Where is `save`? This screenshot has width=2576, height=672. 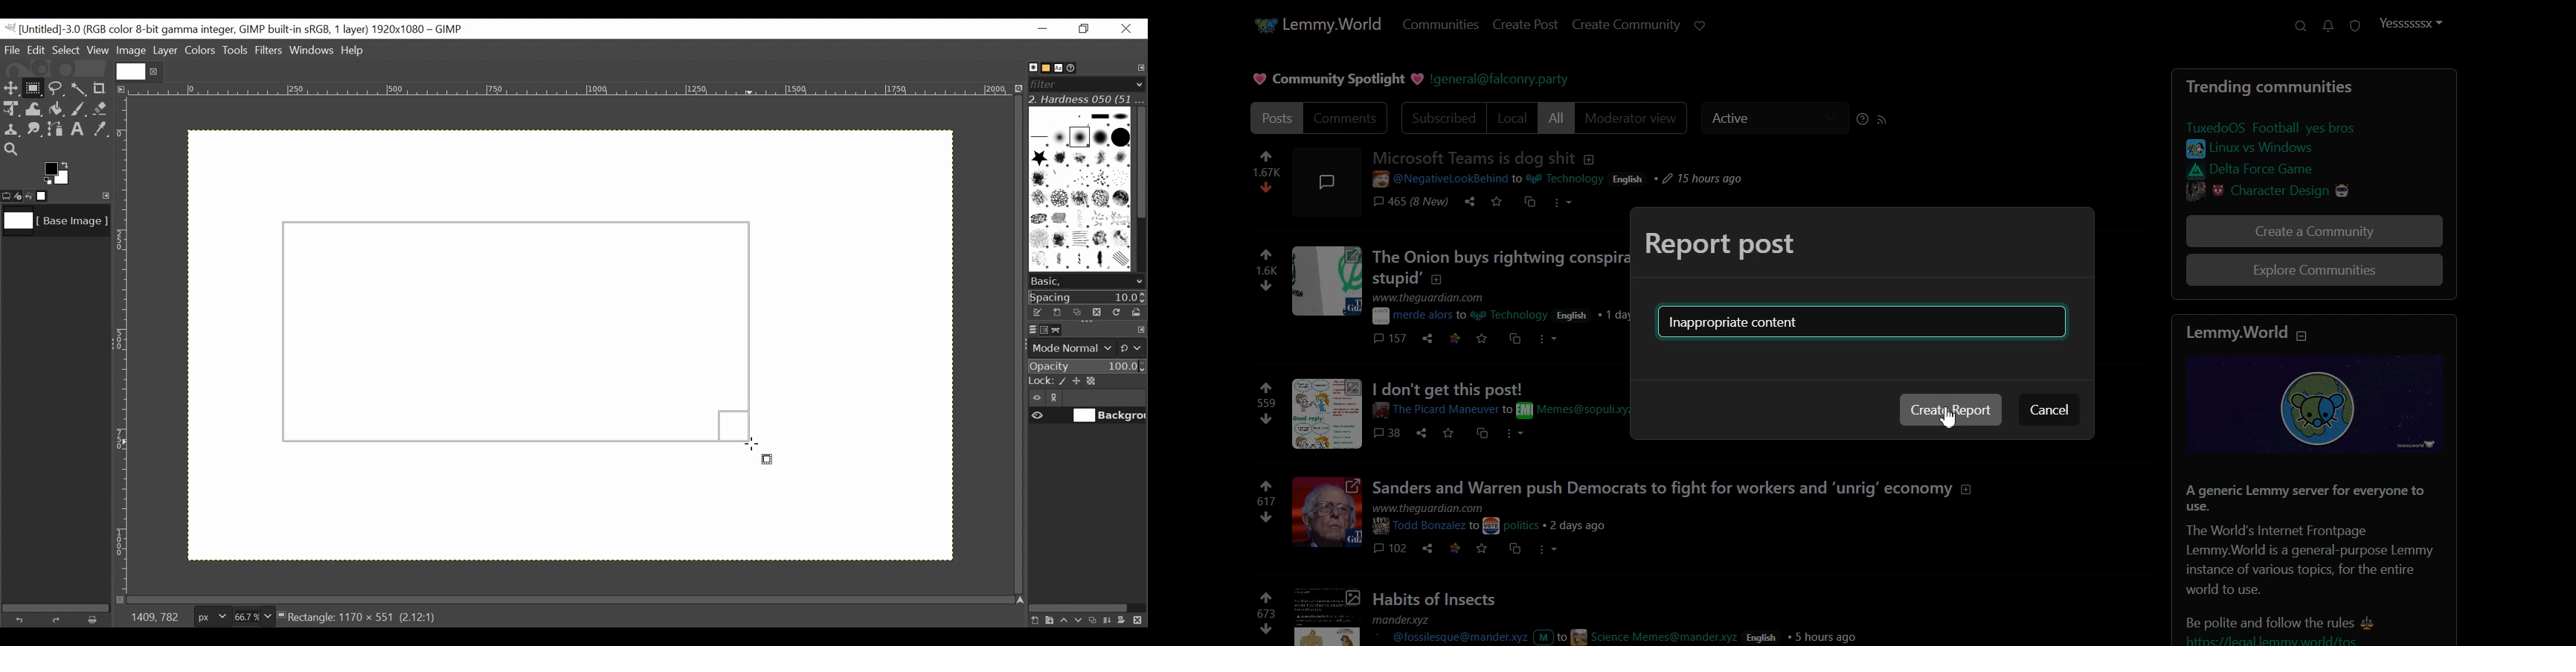
save is located at coordinates (1499, 204).